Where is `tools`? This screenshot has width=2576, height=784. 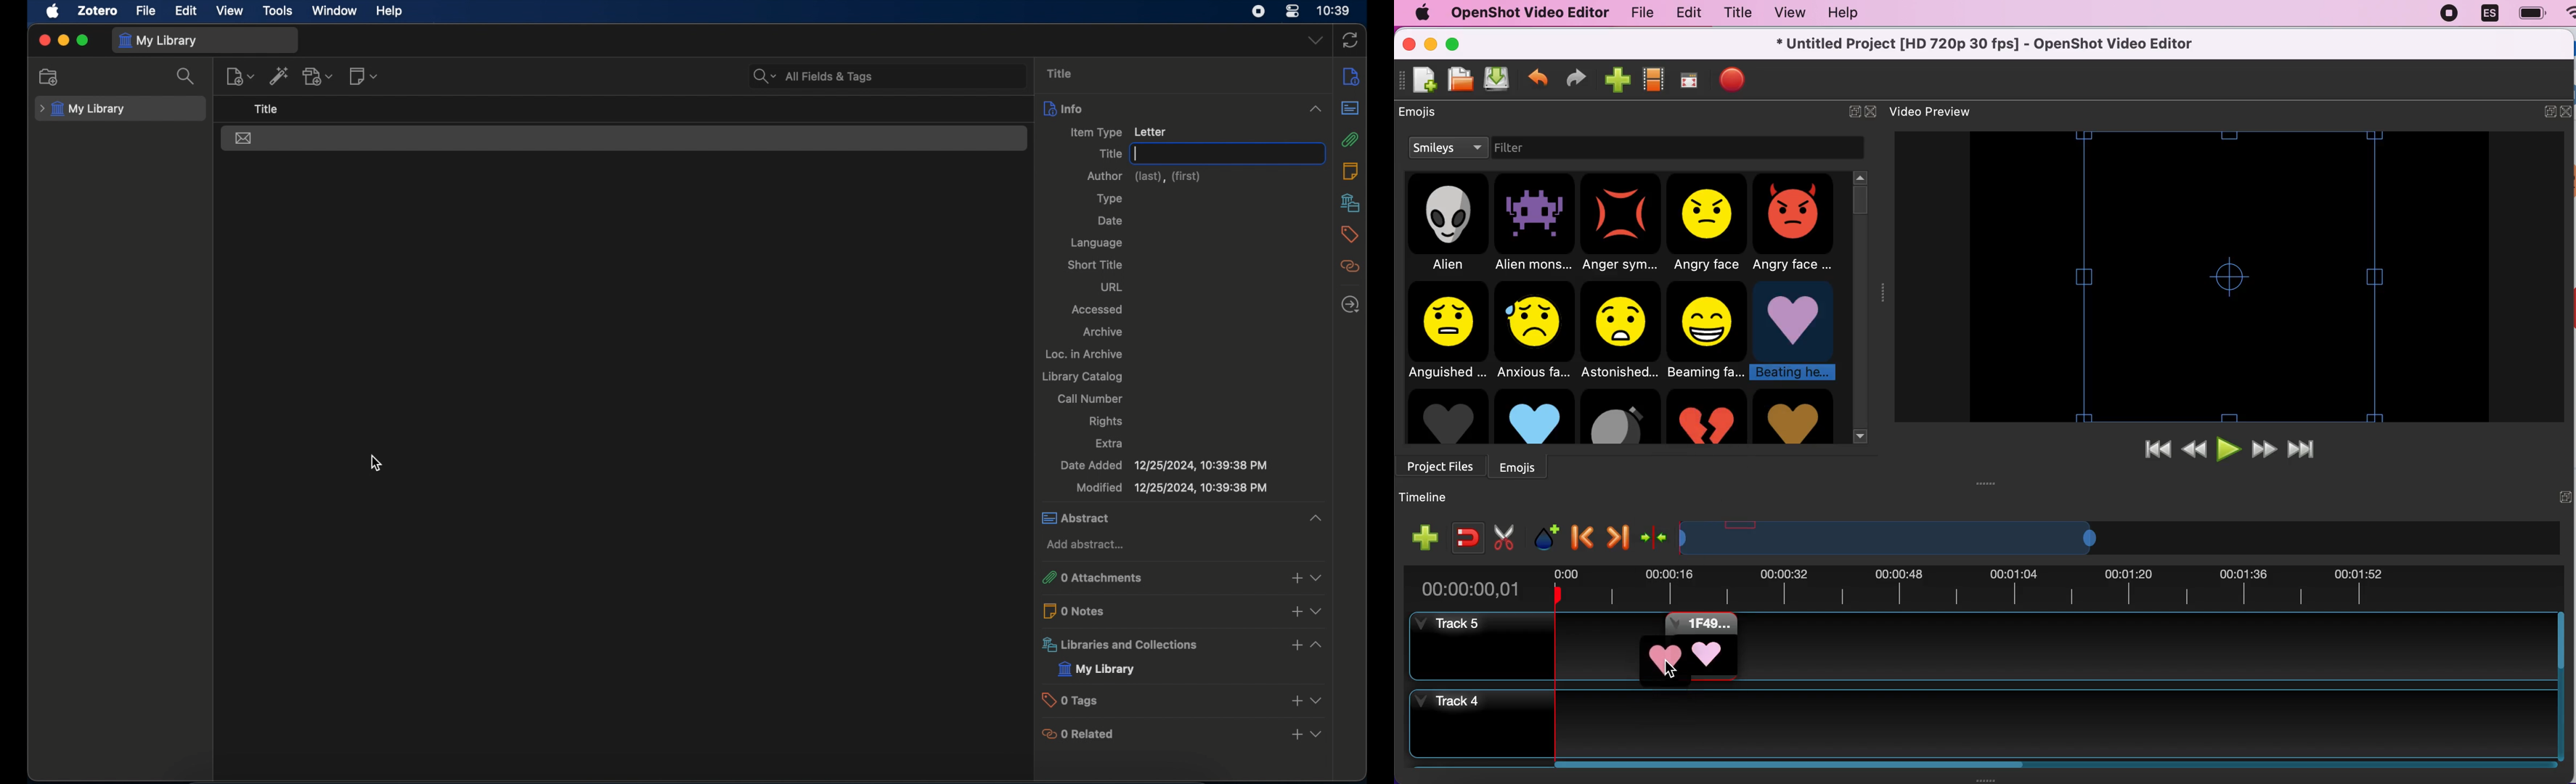 tools is located at coordinates (278, 10).